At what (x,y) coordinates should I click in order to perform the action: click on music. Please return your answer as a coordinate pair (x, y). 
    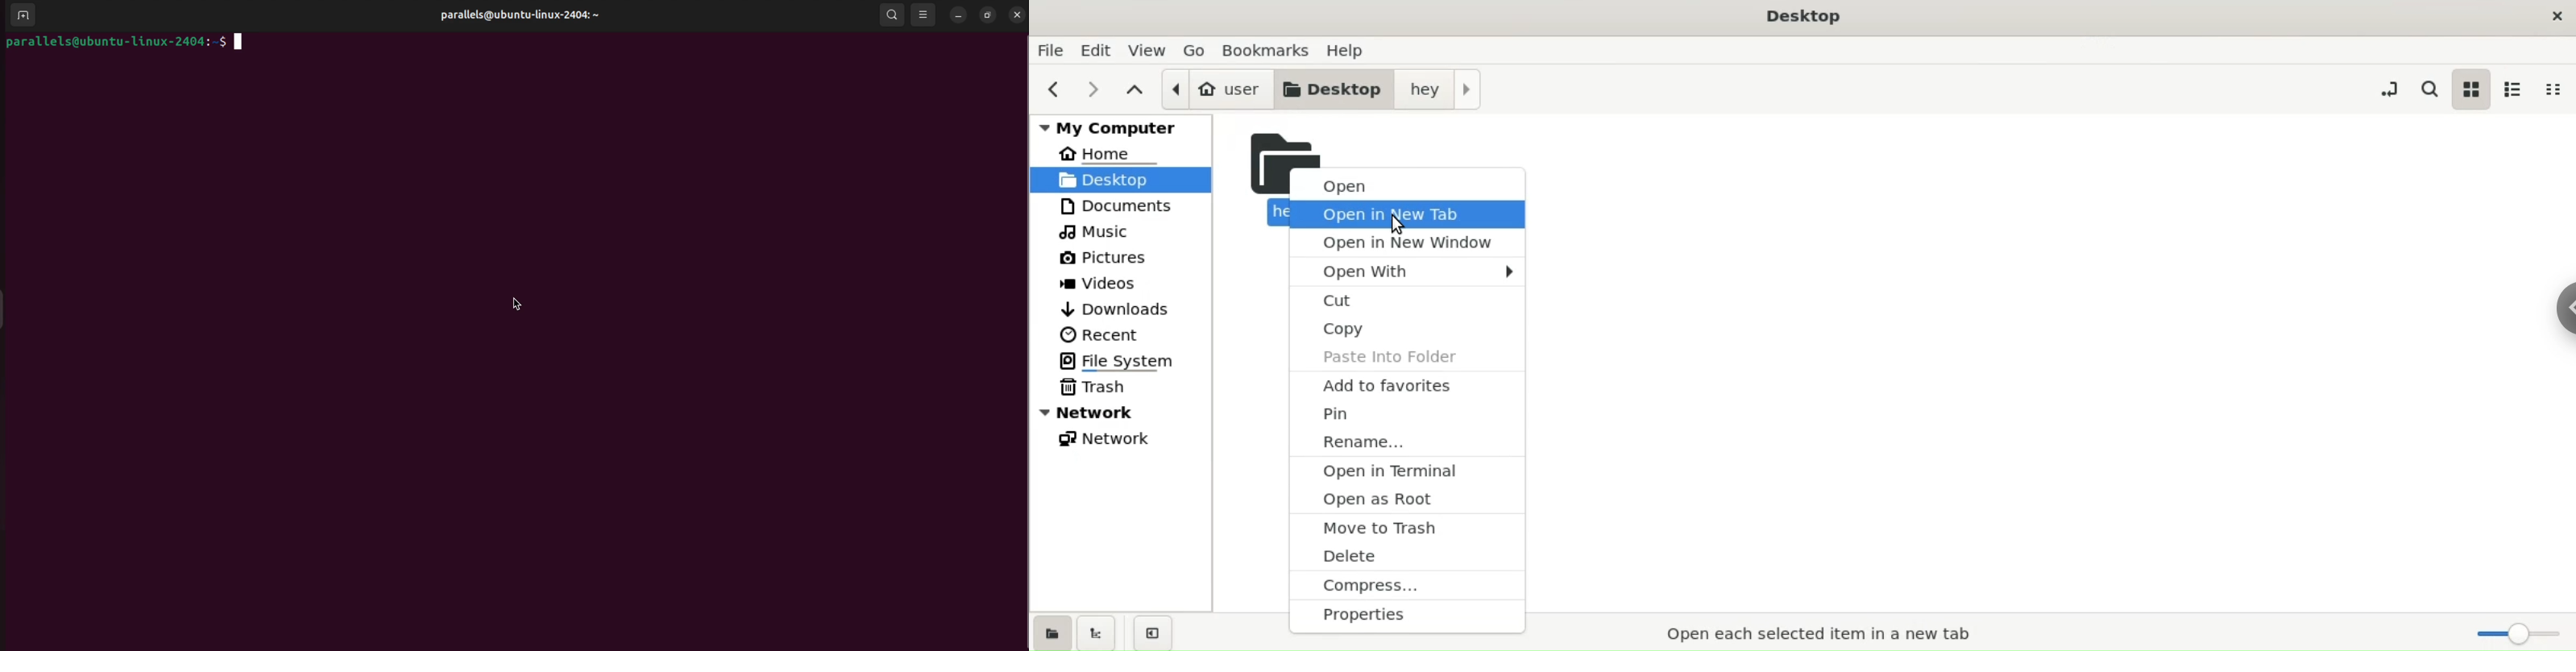
    Looking at the image, I should click on (1127, 232).